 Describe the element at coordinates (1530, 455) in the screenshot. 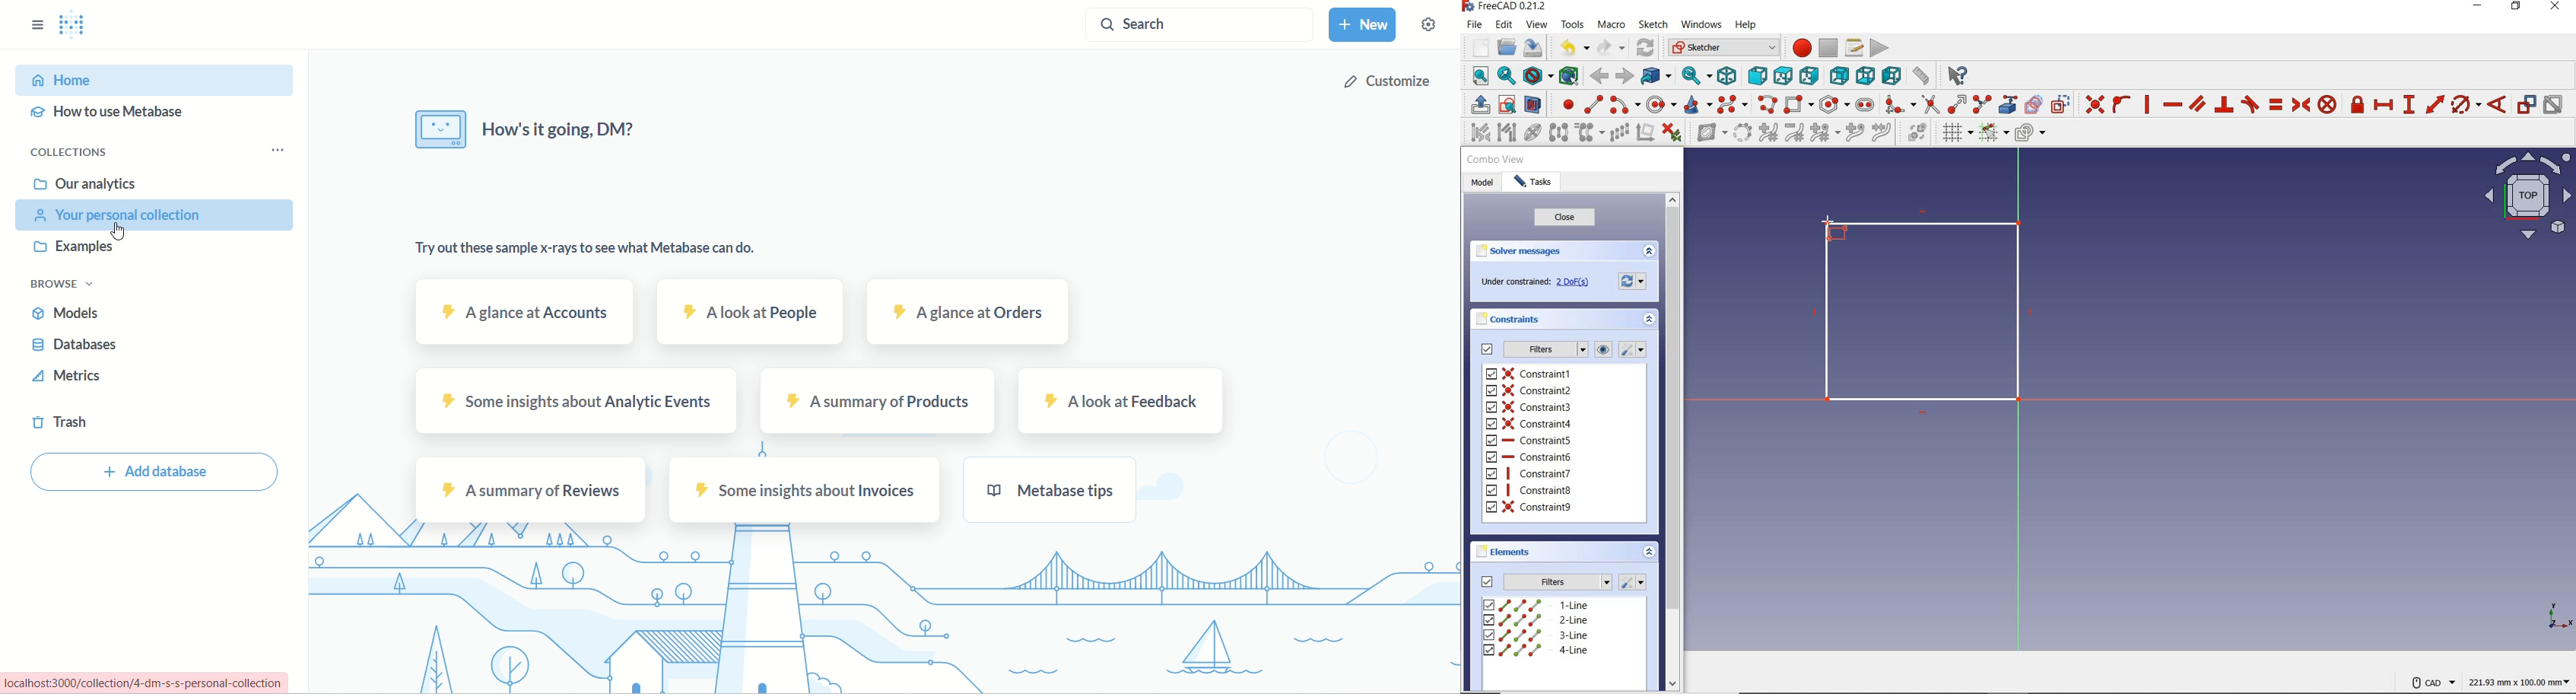

I see `constraint6` at that location.